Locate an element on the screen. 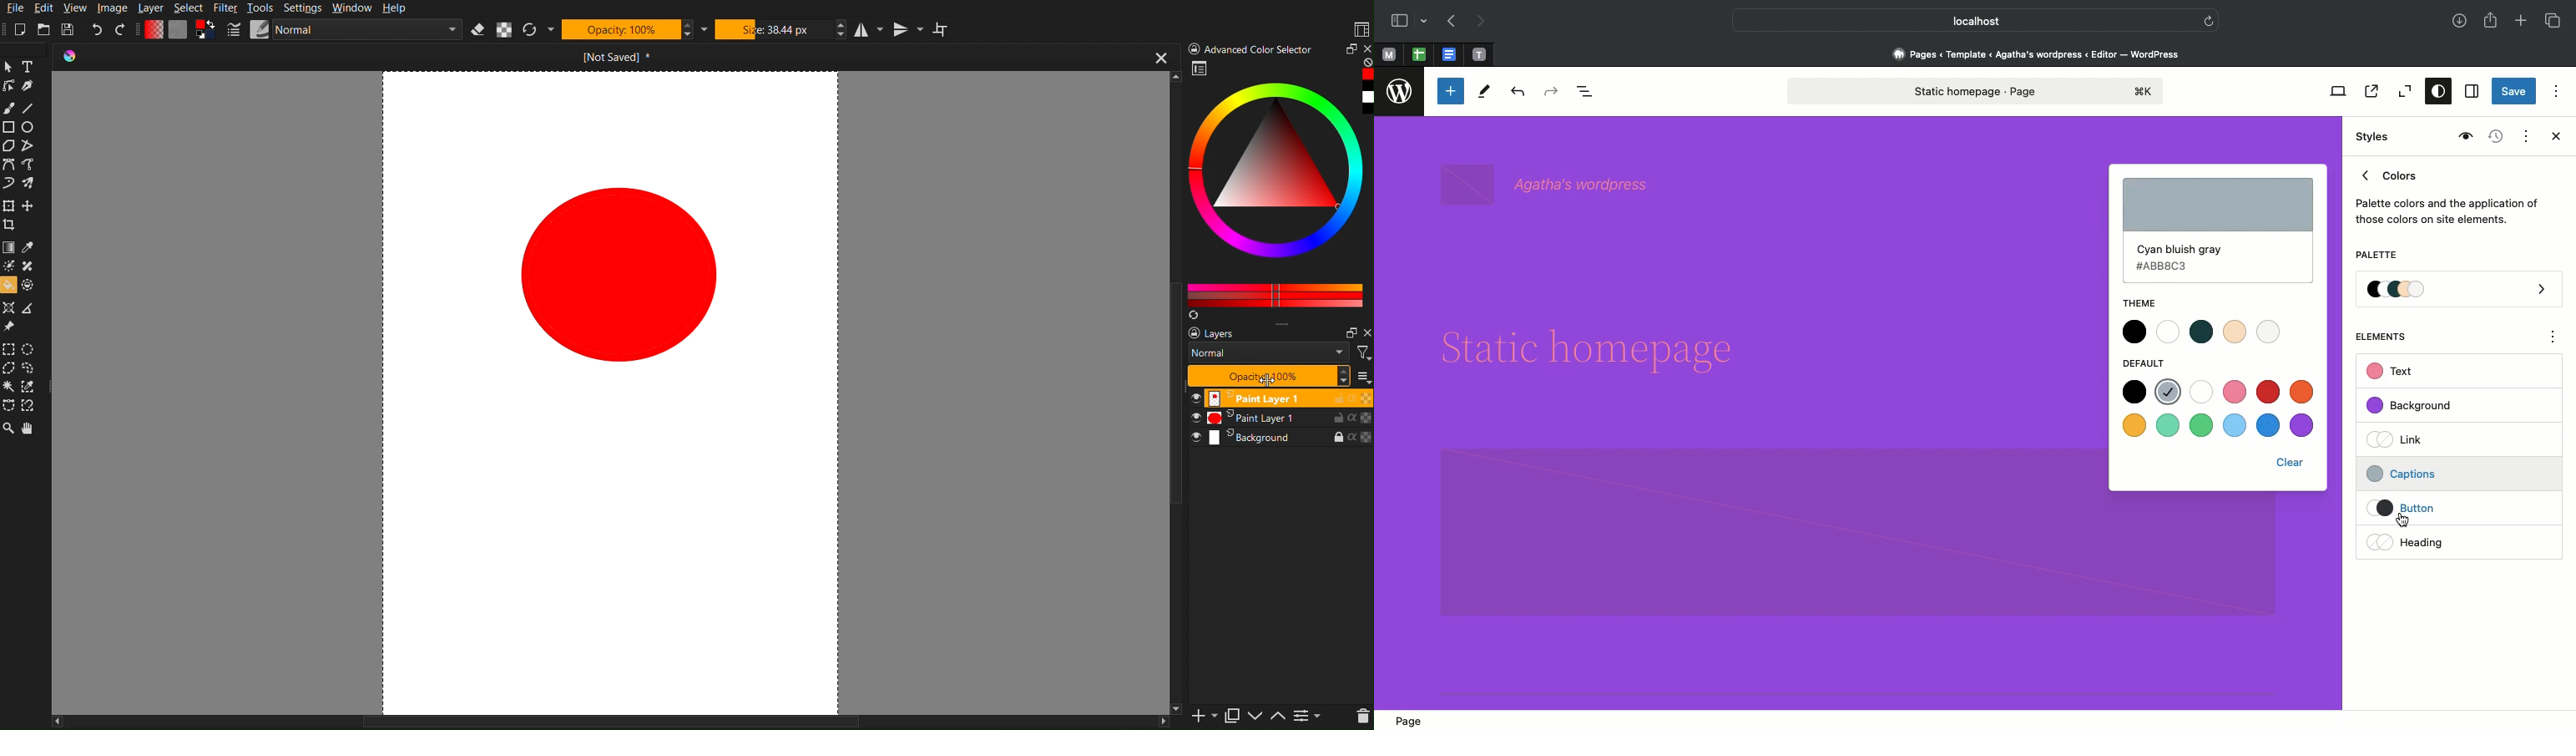 The image size is (2576, 756). Page list is located at coordinates (1311, 717).